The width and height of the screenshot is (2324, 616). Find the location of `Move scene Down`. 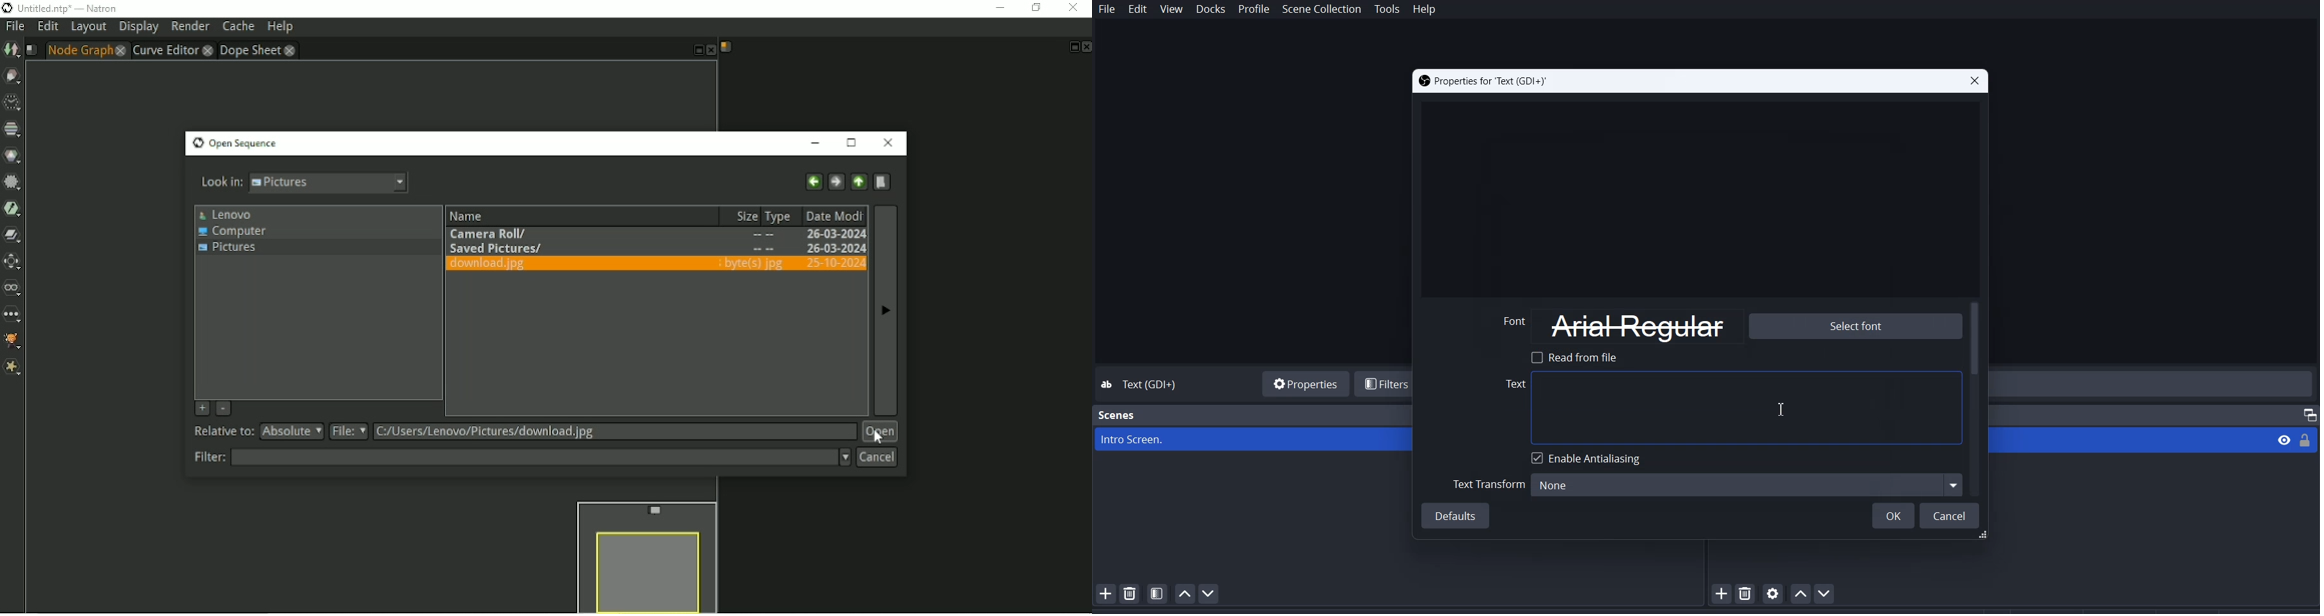

Move scene Down is located at coordinates (1214, 594).